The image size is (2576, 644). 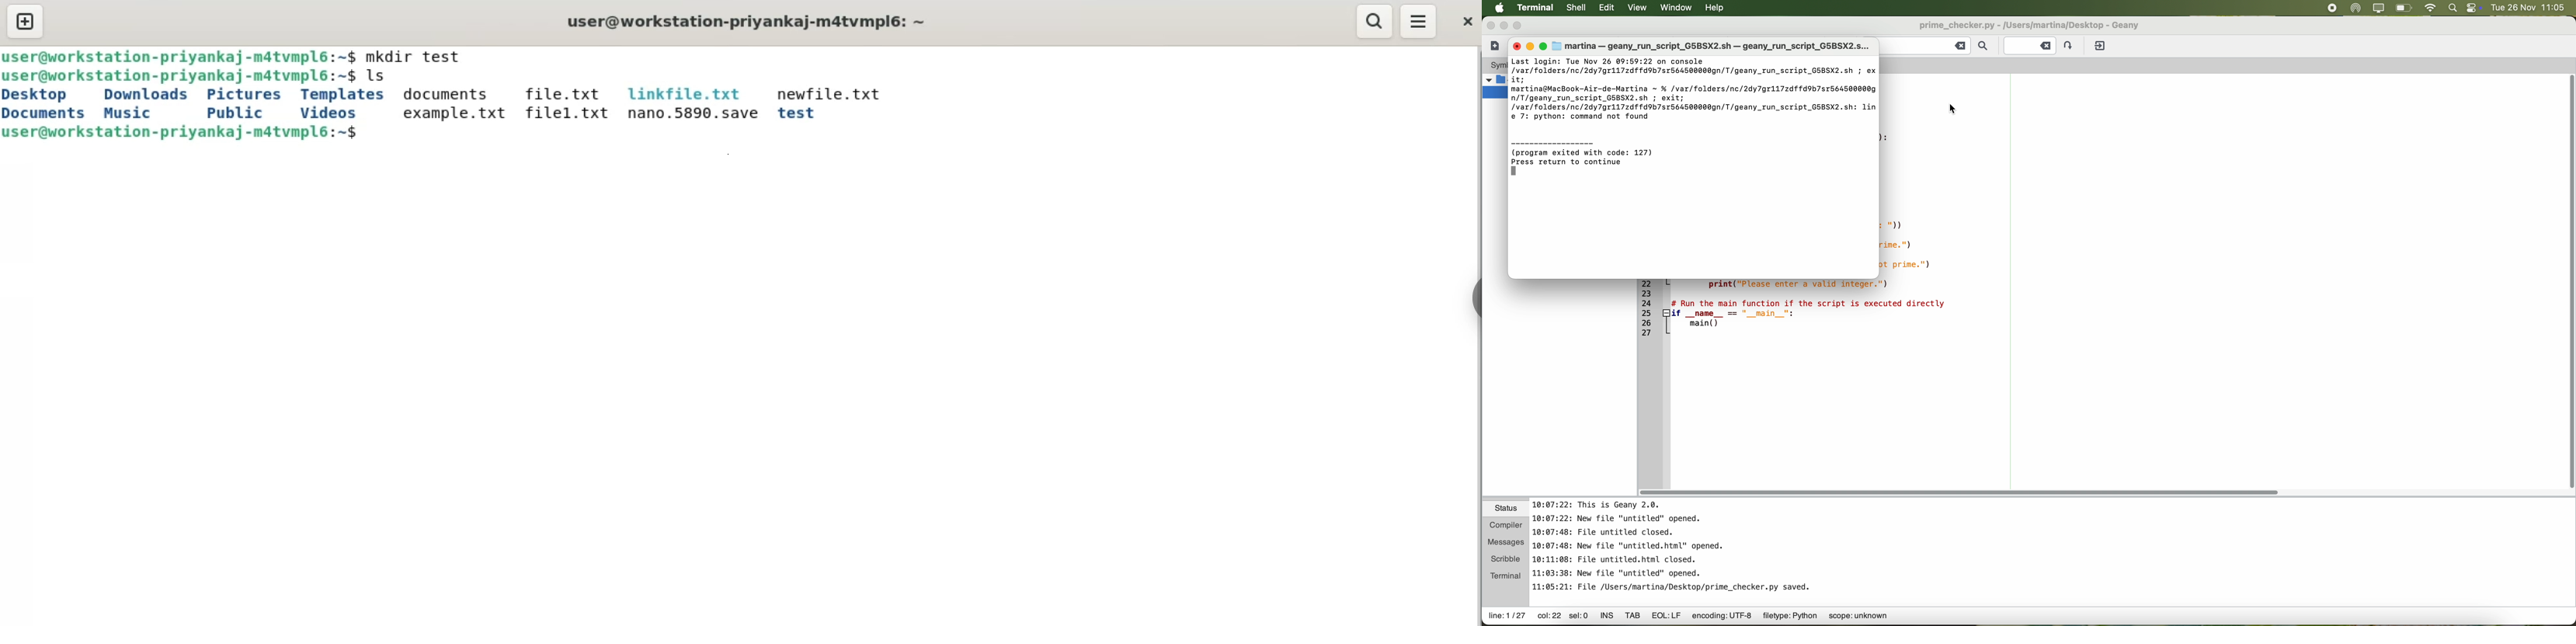 I want to click on airdrop, so click(x=2355, y=8).